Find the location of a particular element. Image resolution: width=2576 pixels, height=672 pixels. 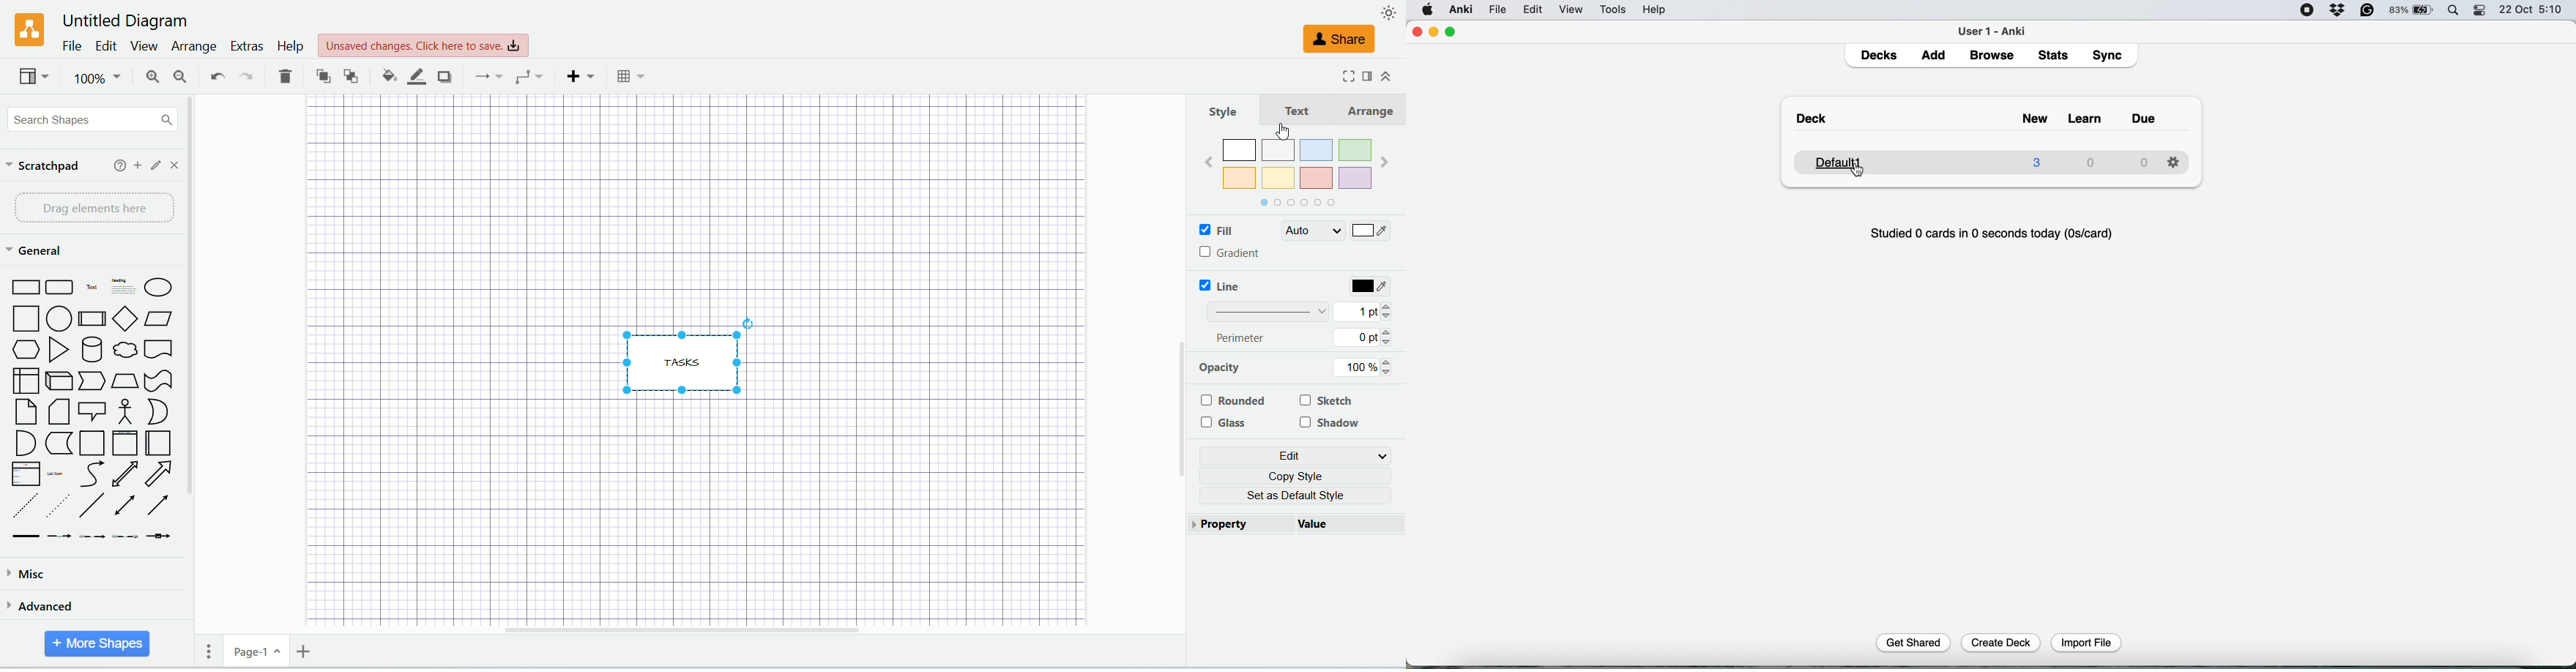

Directional Arrow is located at coordinates (161, 504).